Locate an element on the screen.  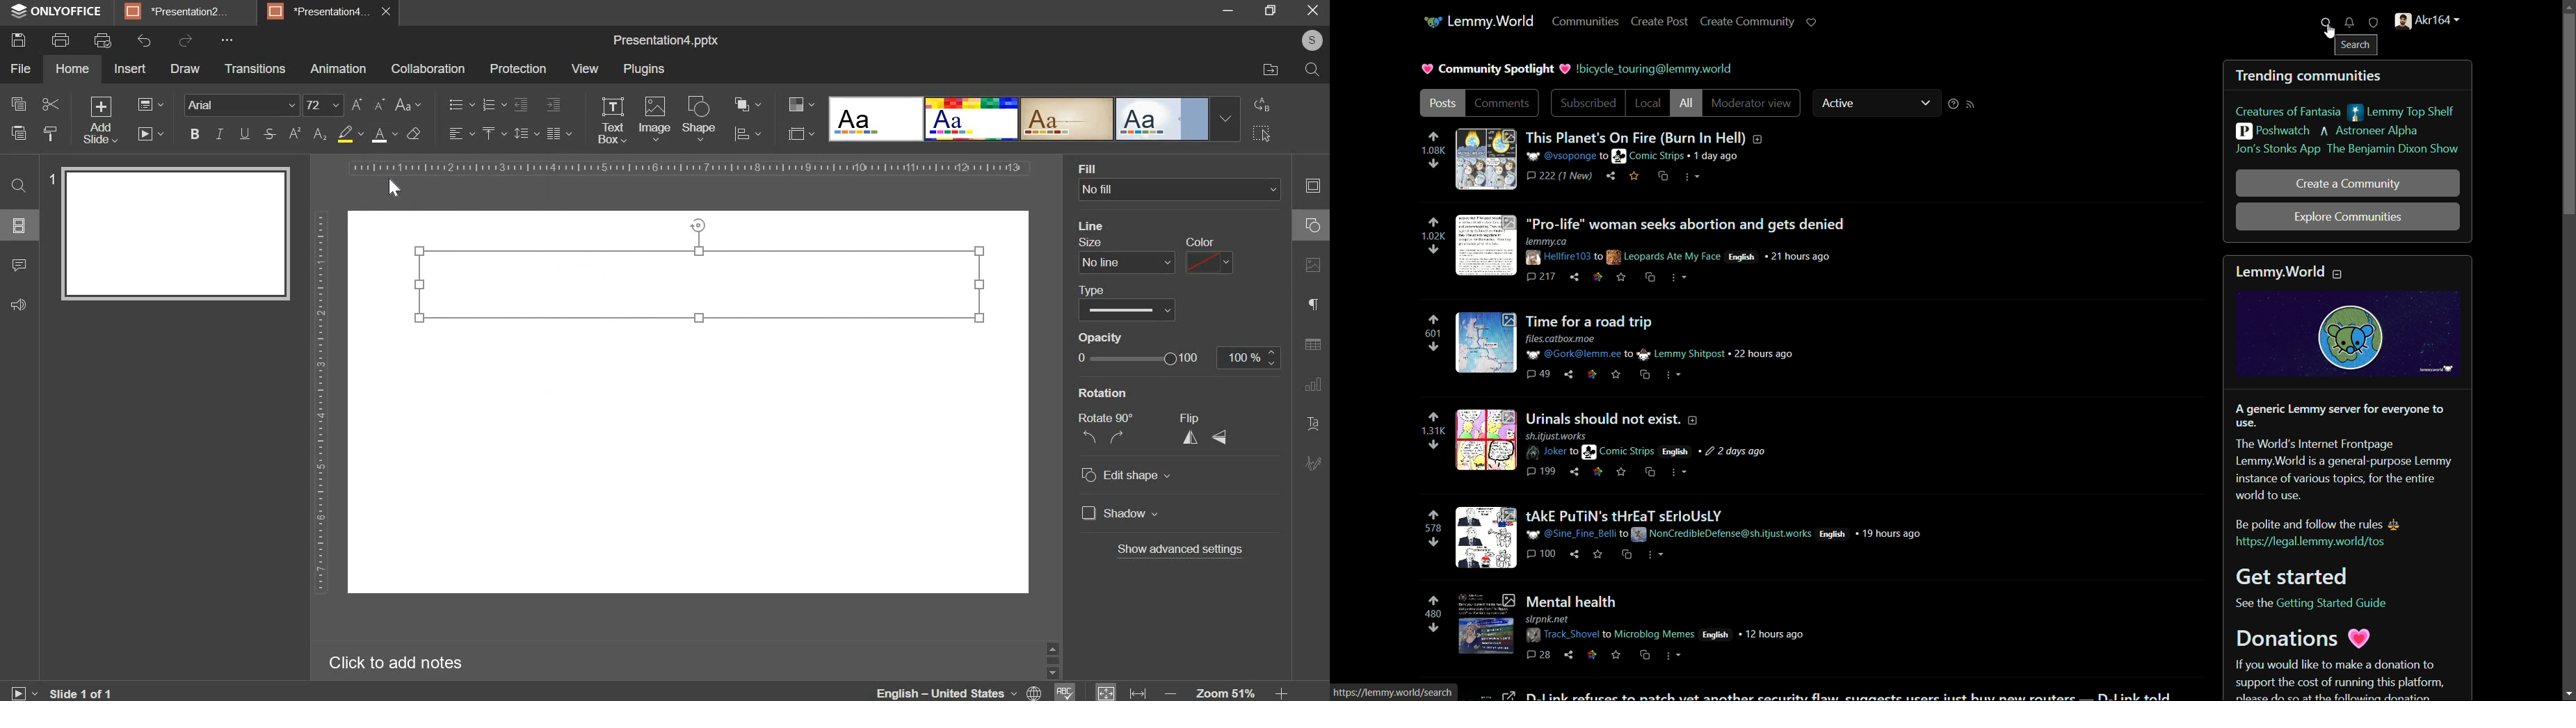
downvote is located at coordinates (1434, 628).